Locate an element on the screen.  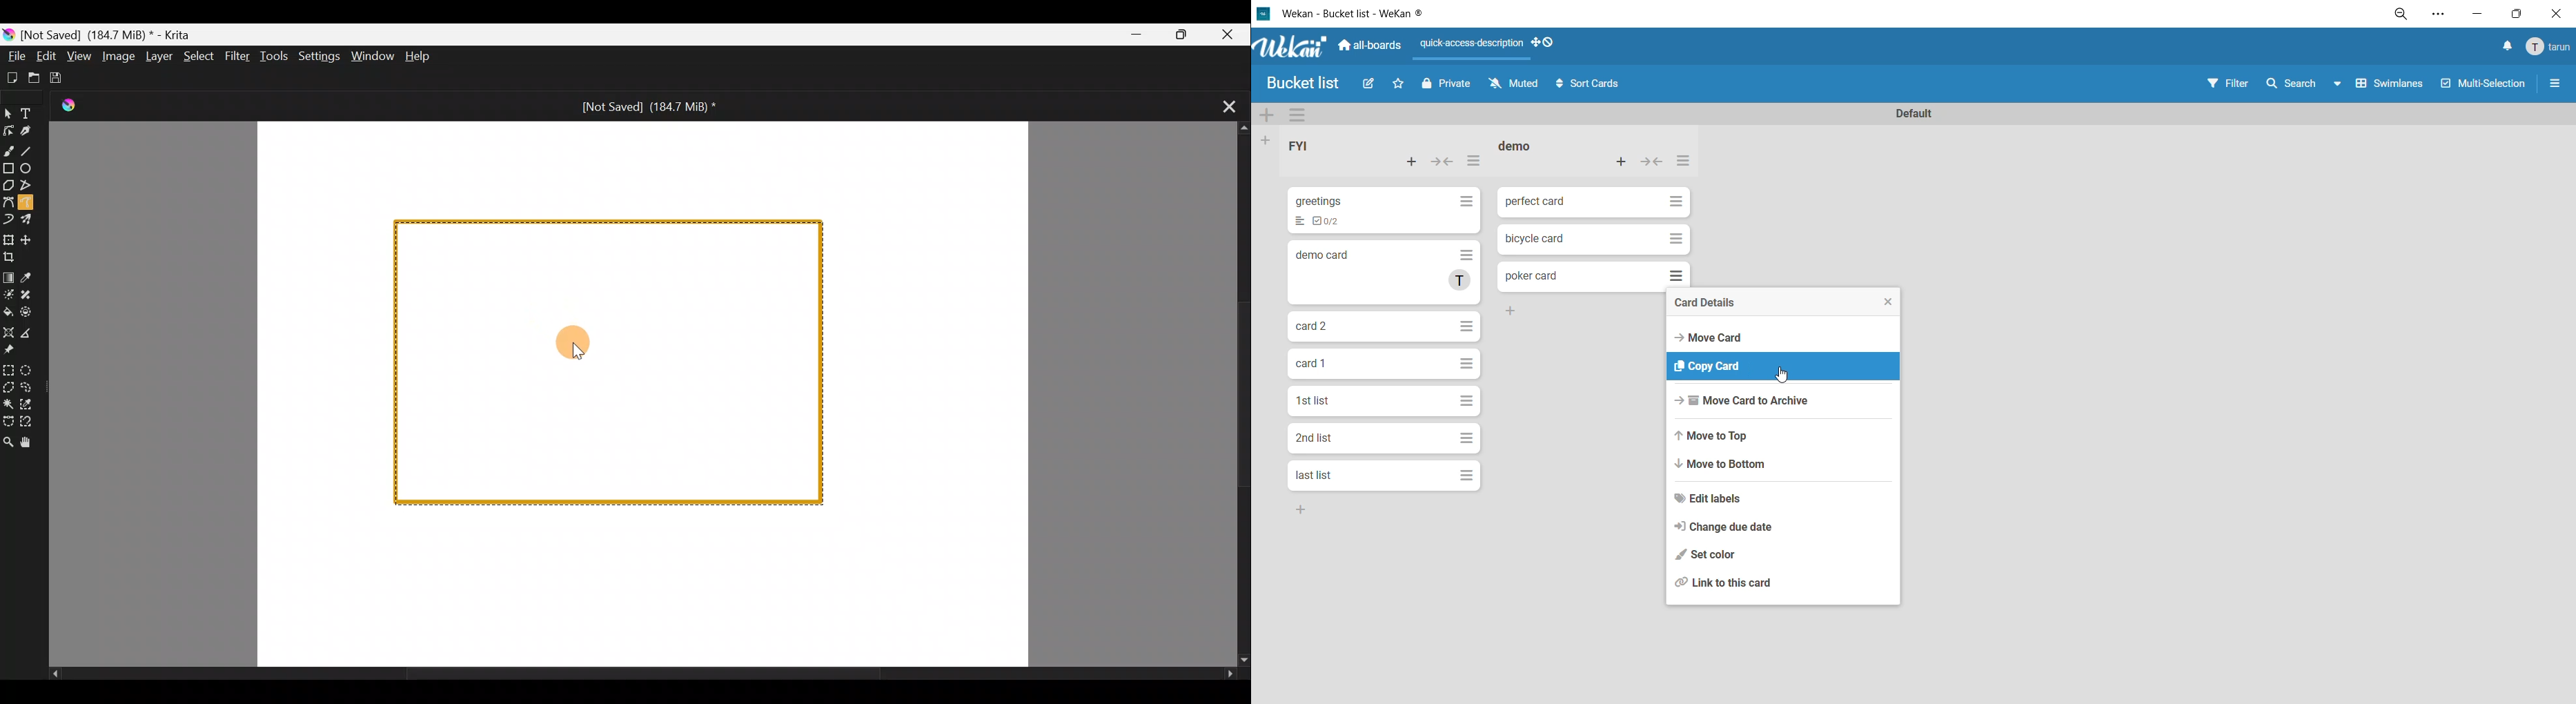
Hamburger is located at coordinates (1466, 205).